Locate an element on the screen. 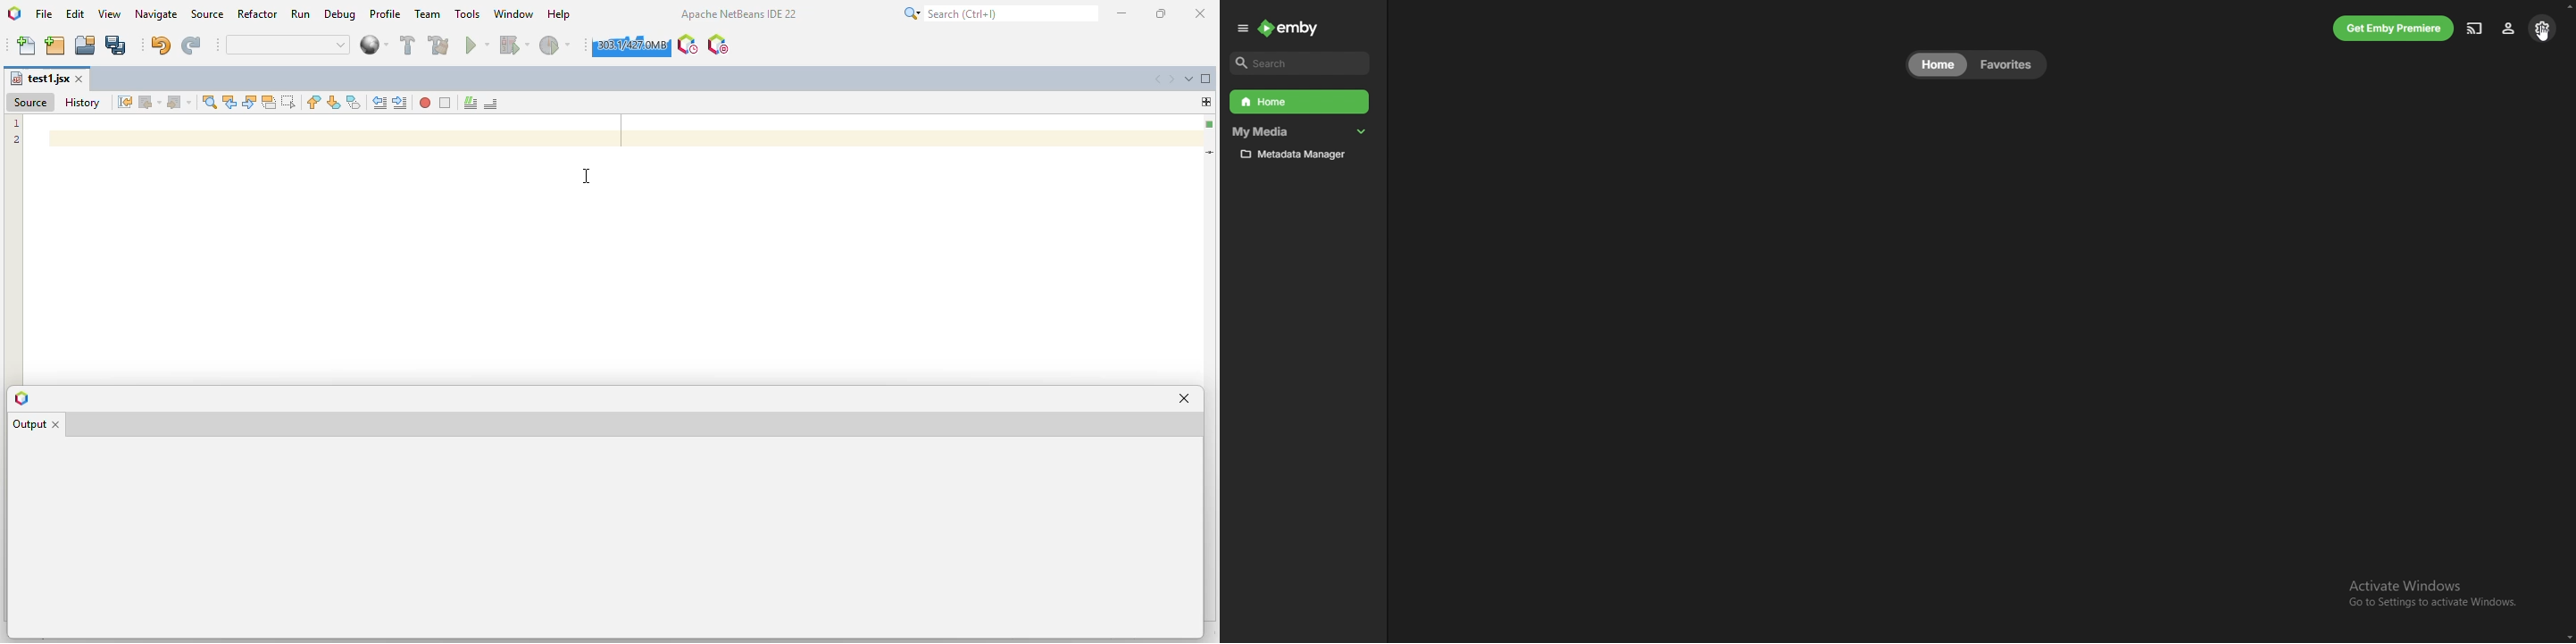  open project is located at coordinates (85, 45).